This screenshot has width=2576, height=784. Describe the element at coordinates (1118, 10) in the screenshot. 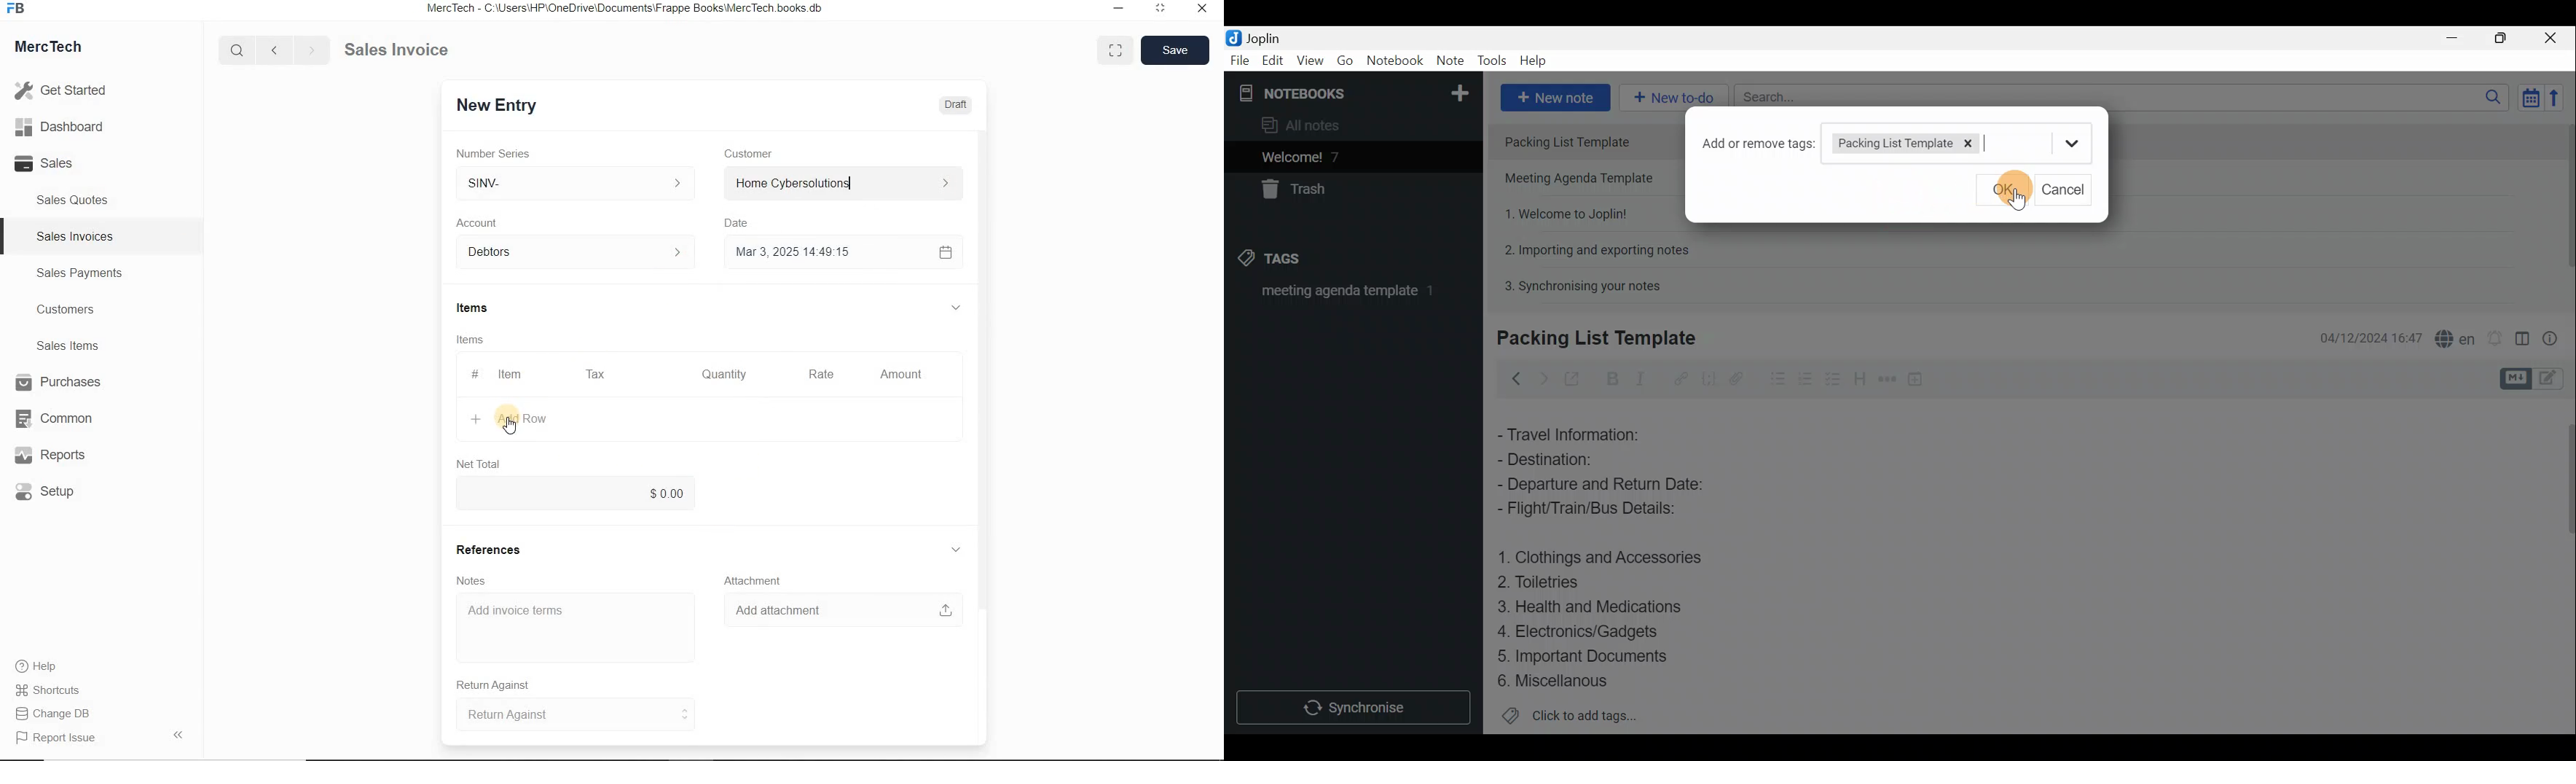

I see `Minimize` at that location.